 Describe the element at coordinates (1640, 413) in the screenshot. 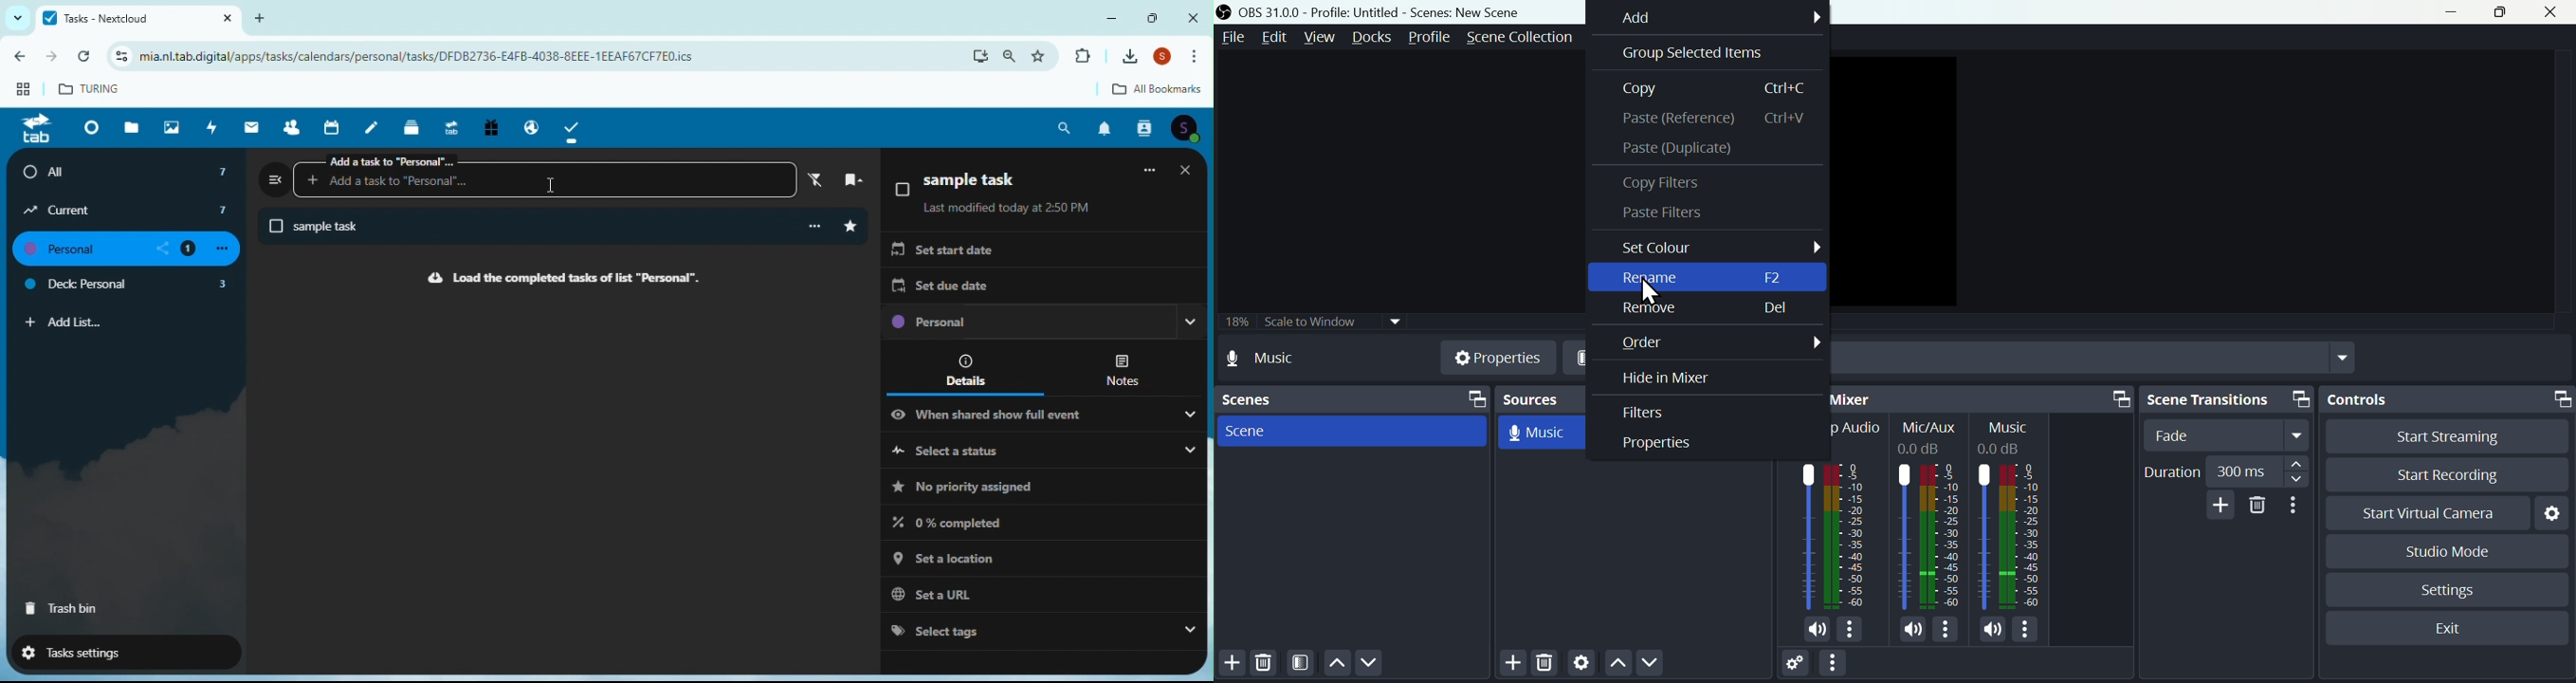

I see `Filters` at that location.